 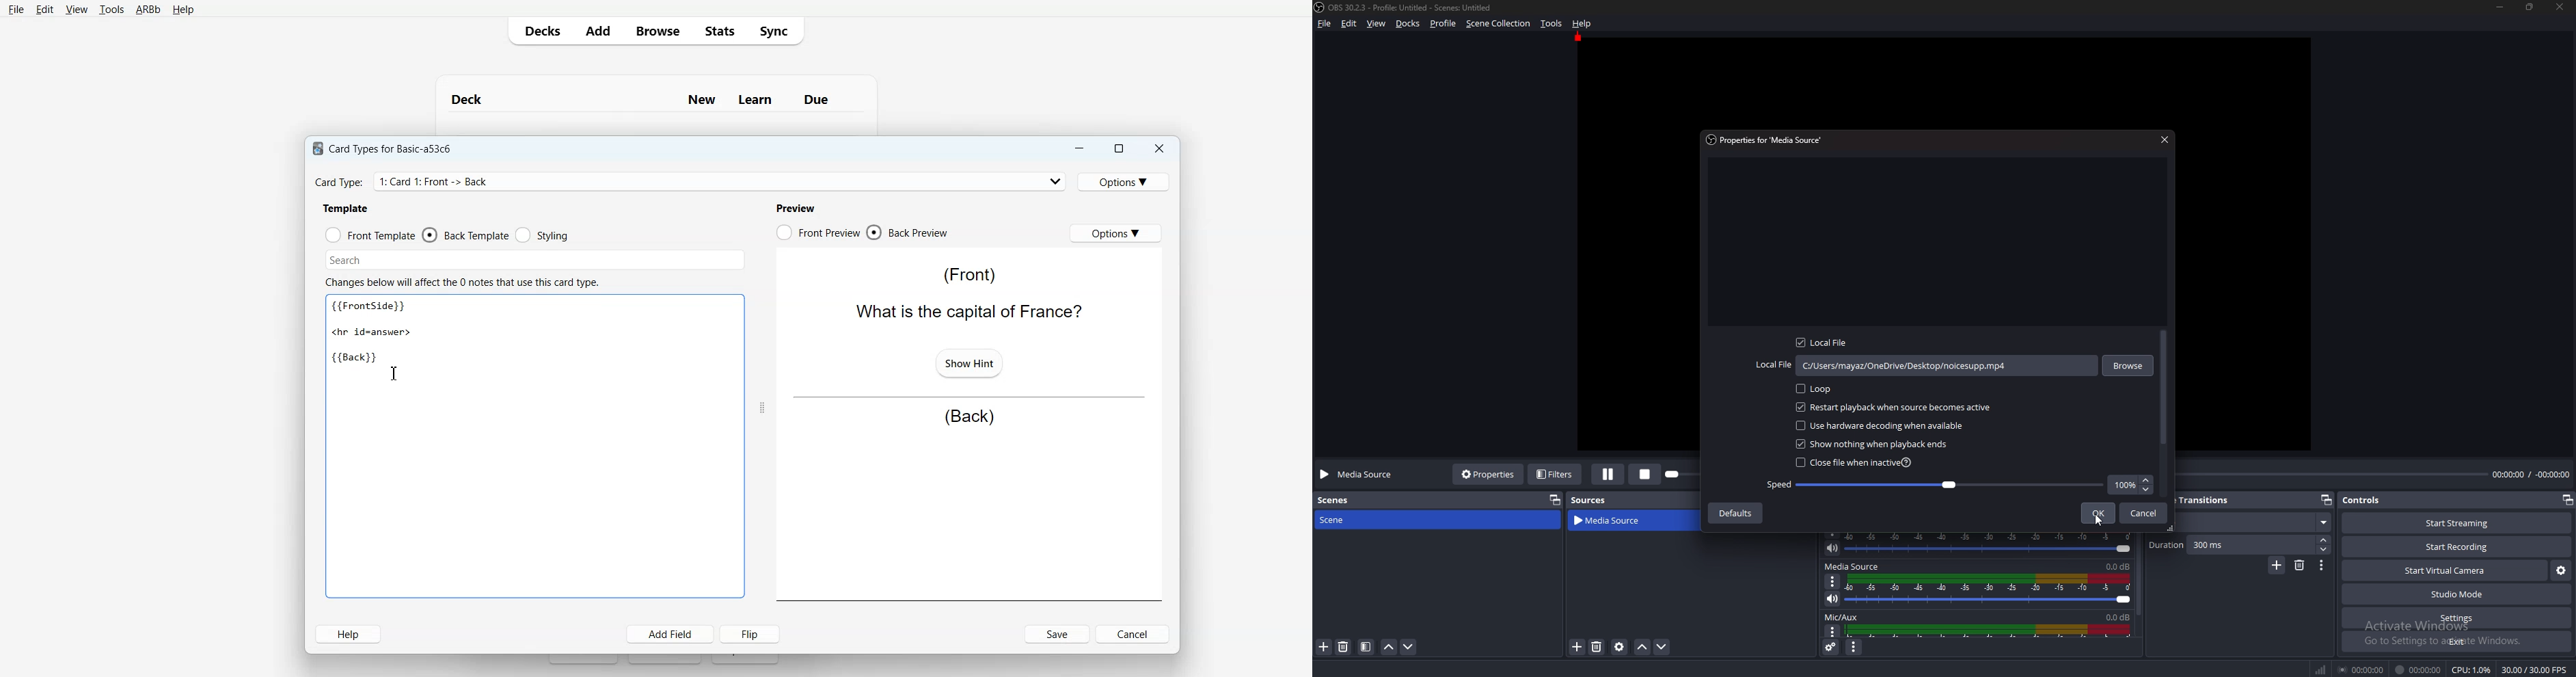 What do you see at coordinates (1117, 148) in the screenshot?
I see `Maximize` at bounding box center [1117, 148].